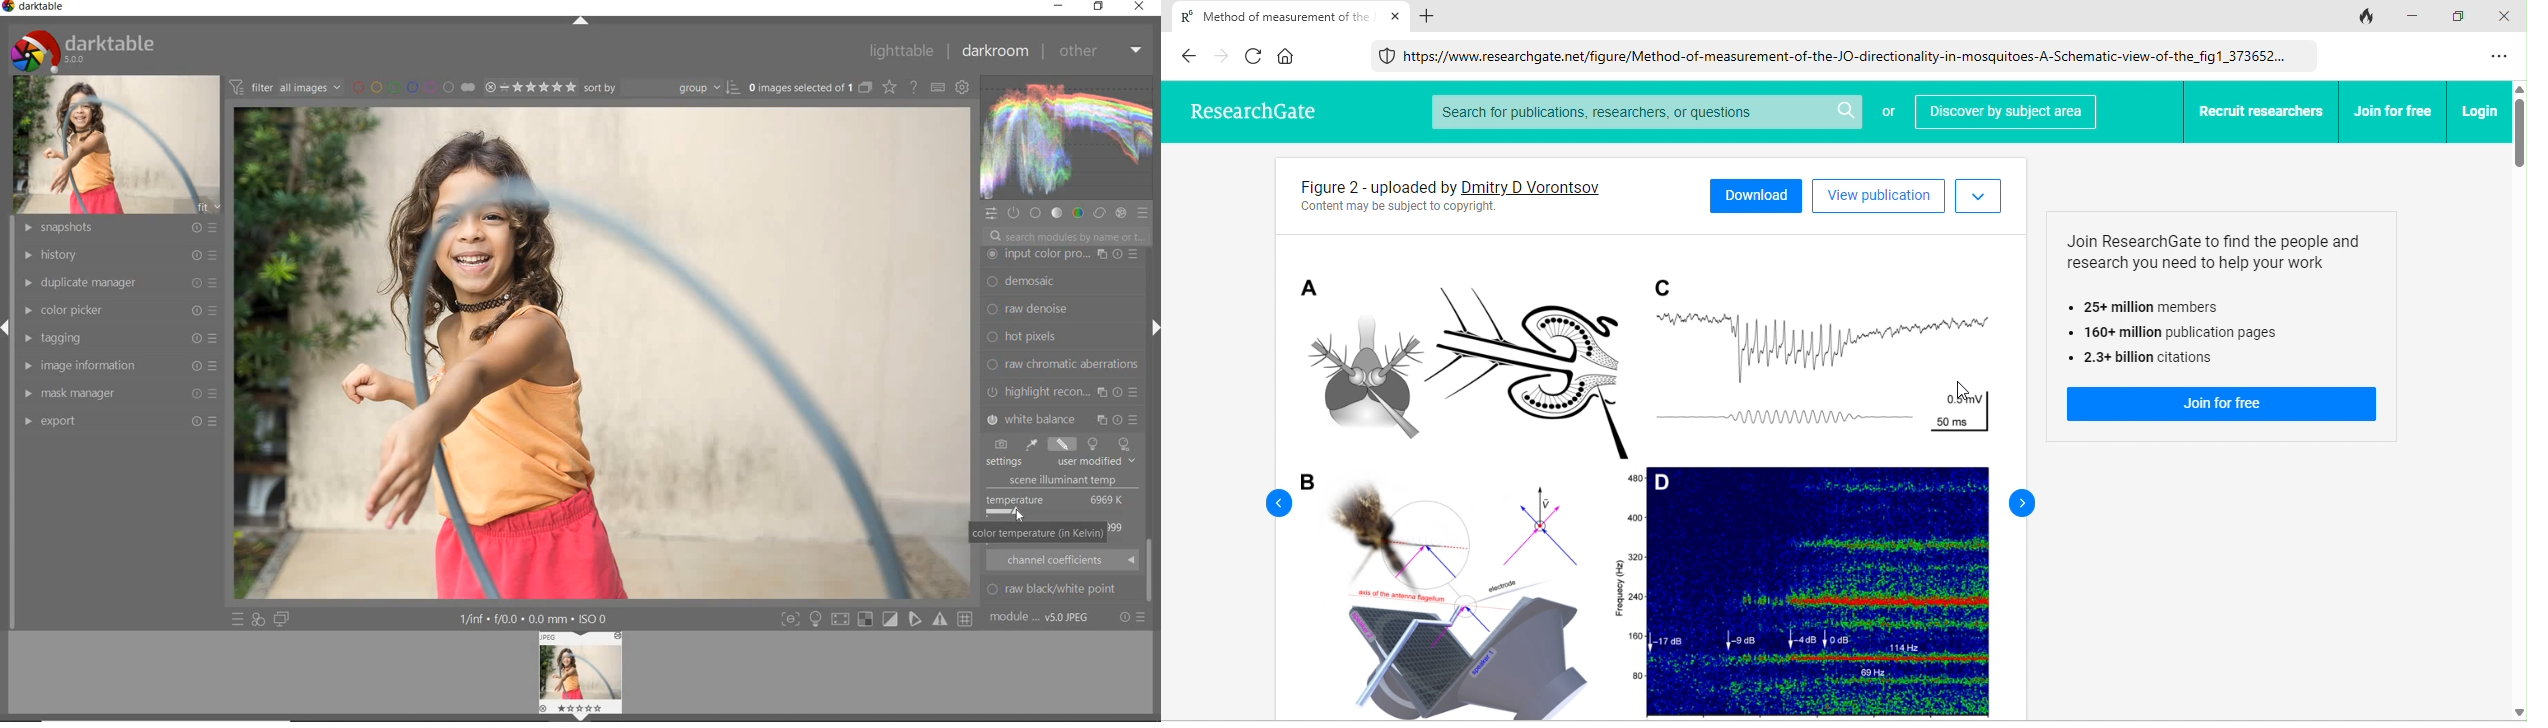 The image size is (2548, 728). What do you see at coordinates (790, 619) in the screenshot?
I see `toggle mode` at bounding box center [790, 619].